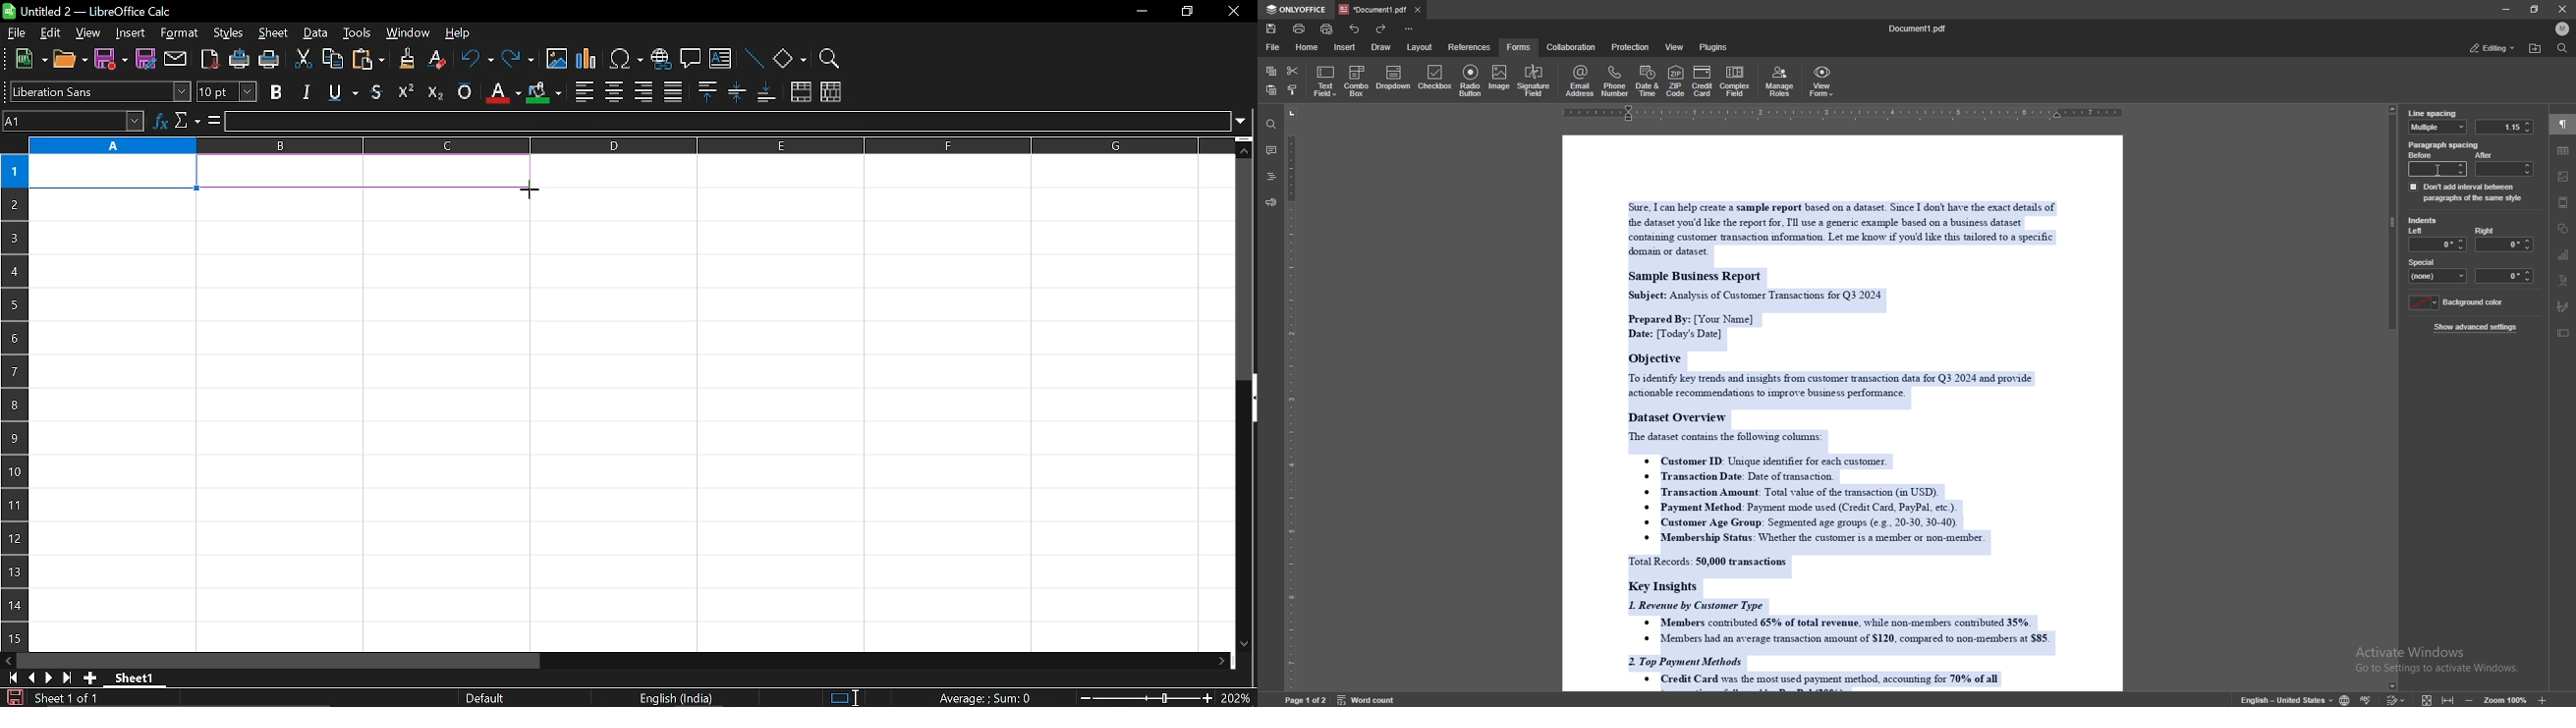 The image size is (2576, 728). Describe the element at coordinates (2562, 48) in the screenshot. I see `find` at that location.